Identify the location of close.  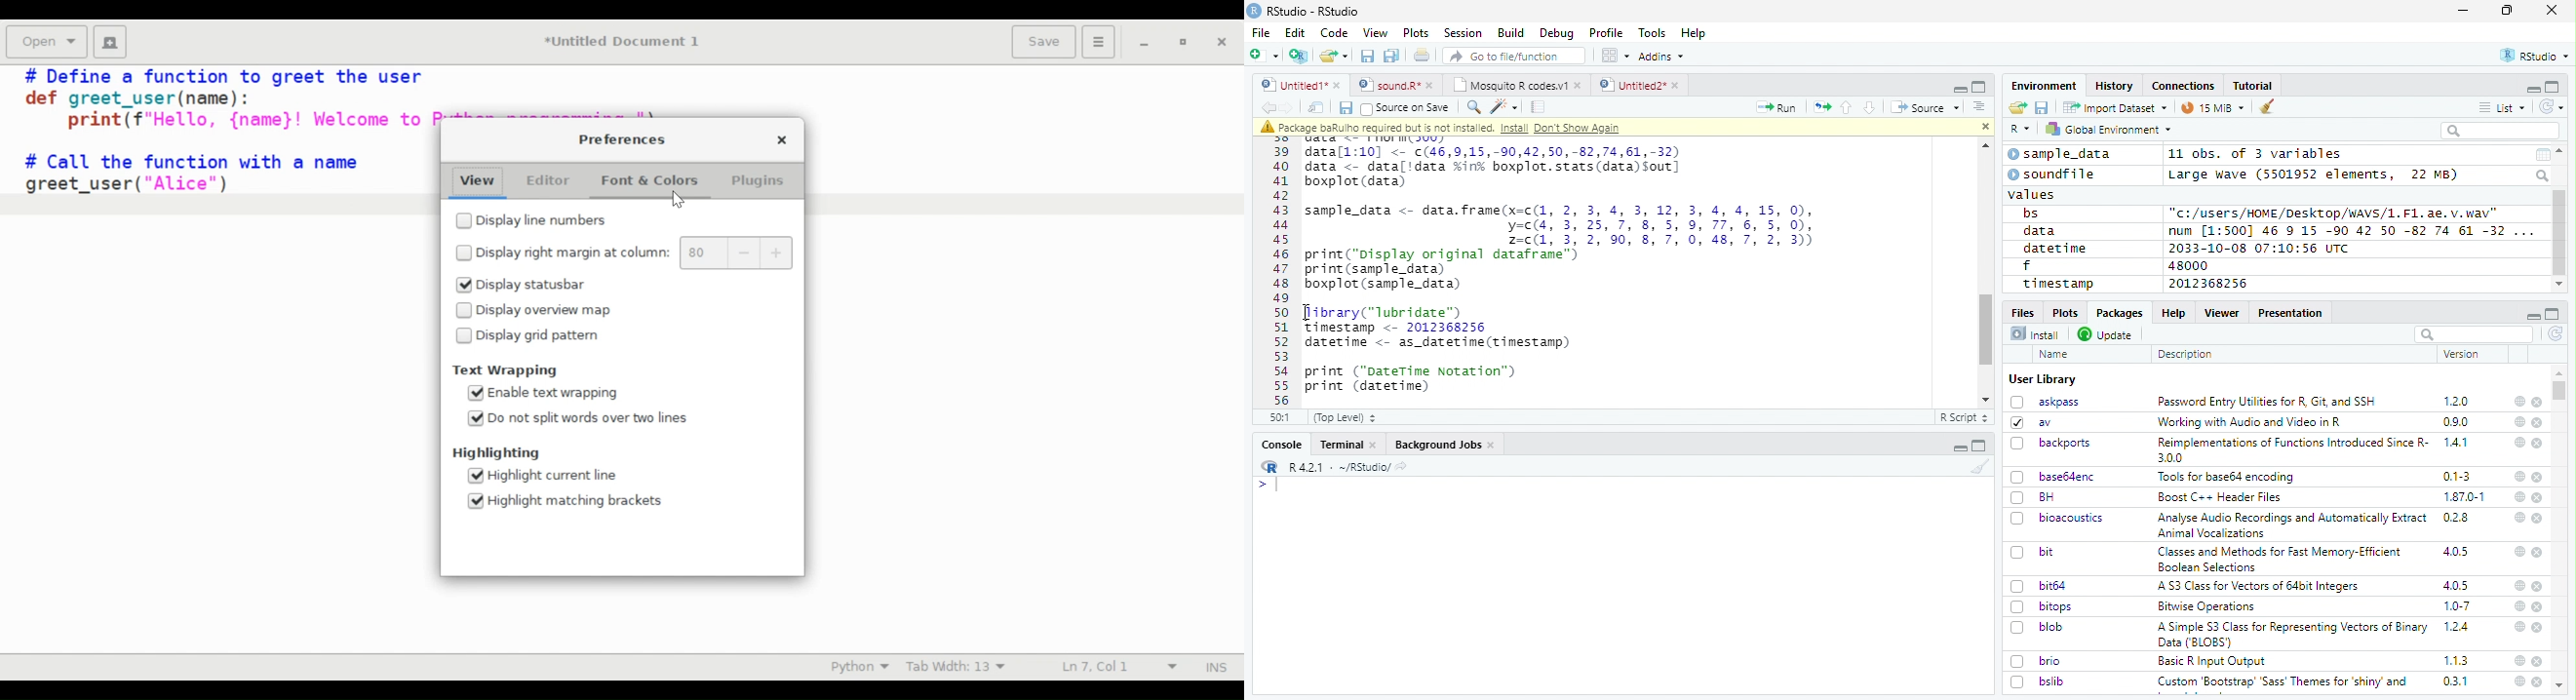
(2537, 681).